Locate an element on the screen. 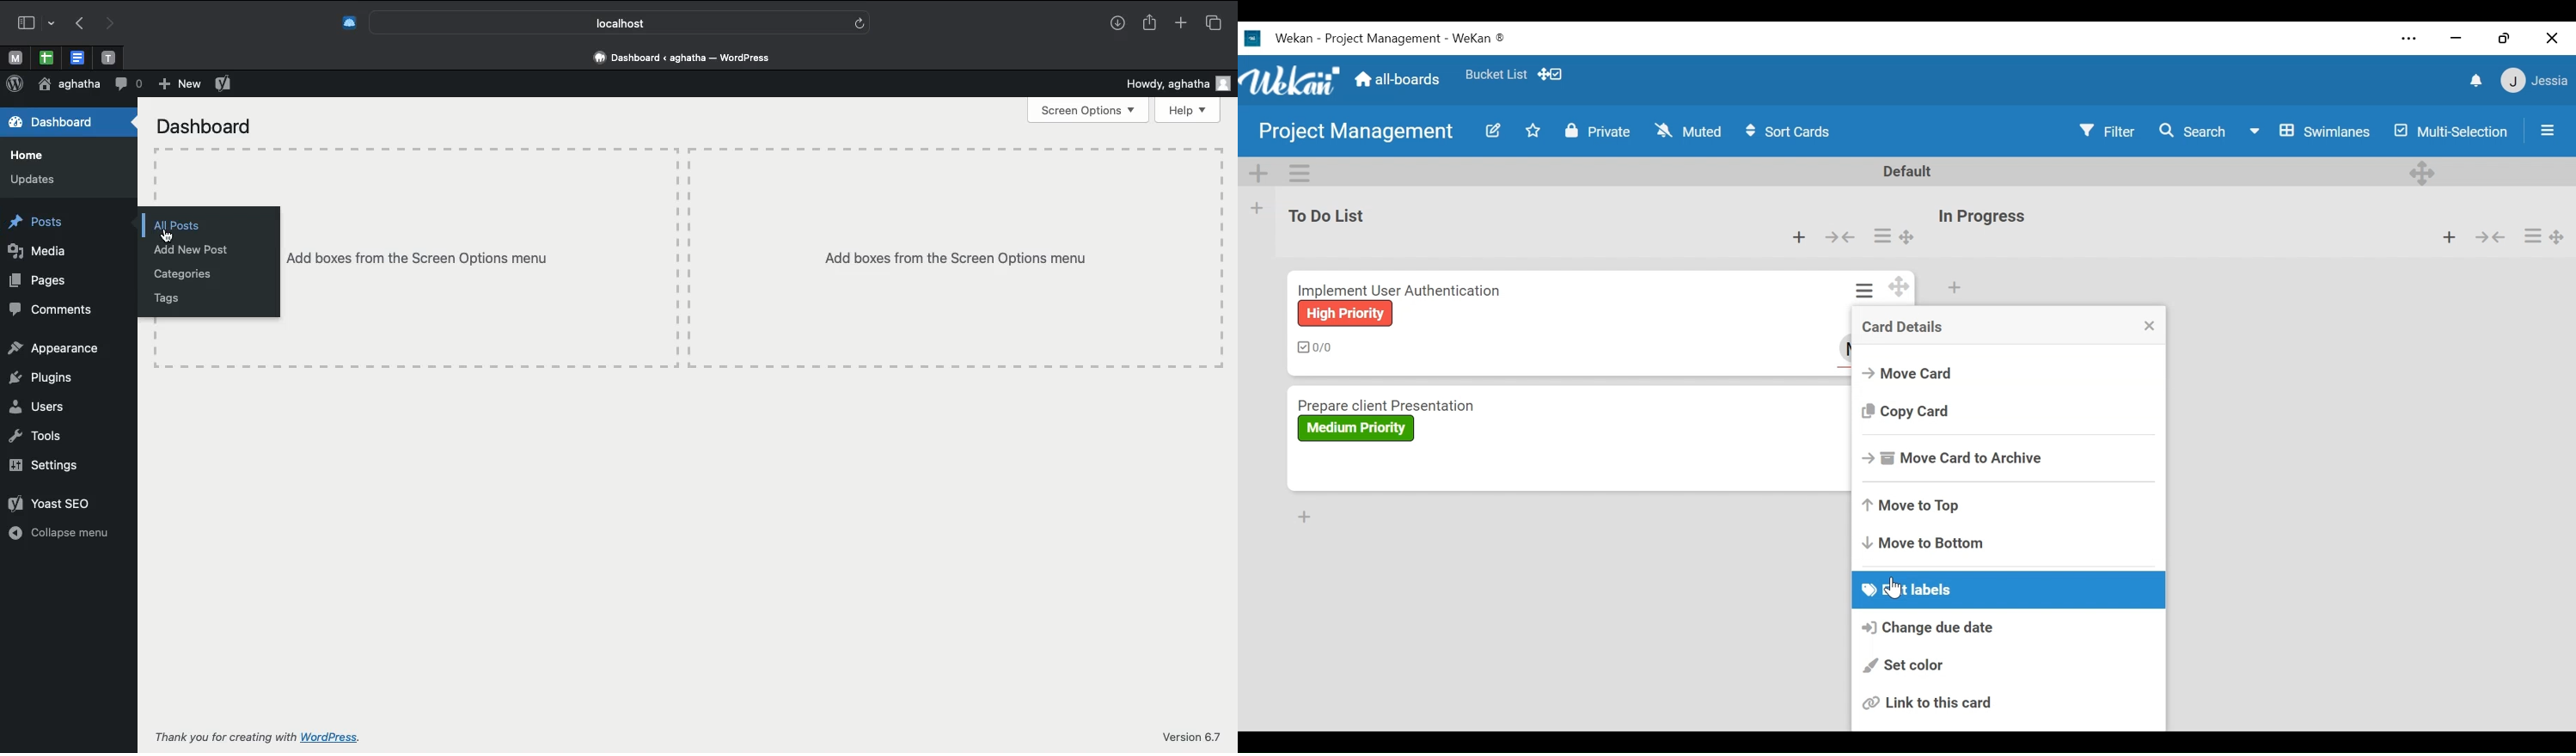  Yoast is located at coordinates (56, 502).